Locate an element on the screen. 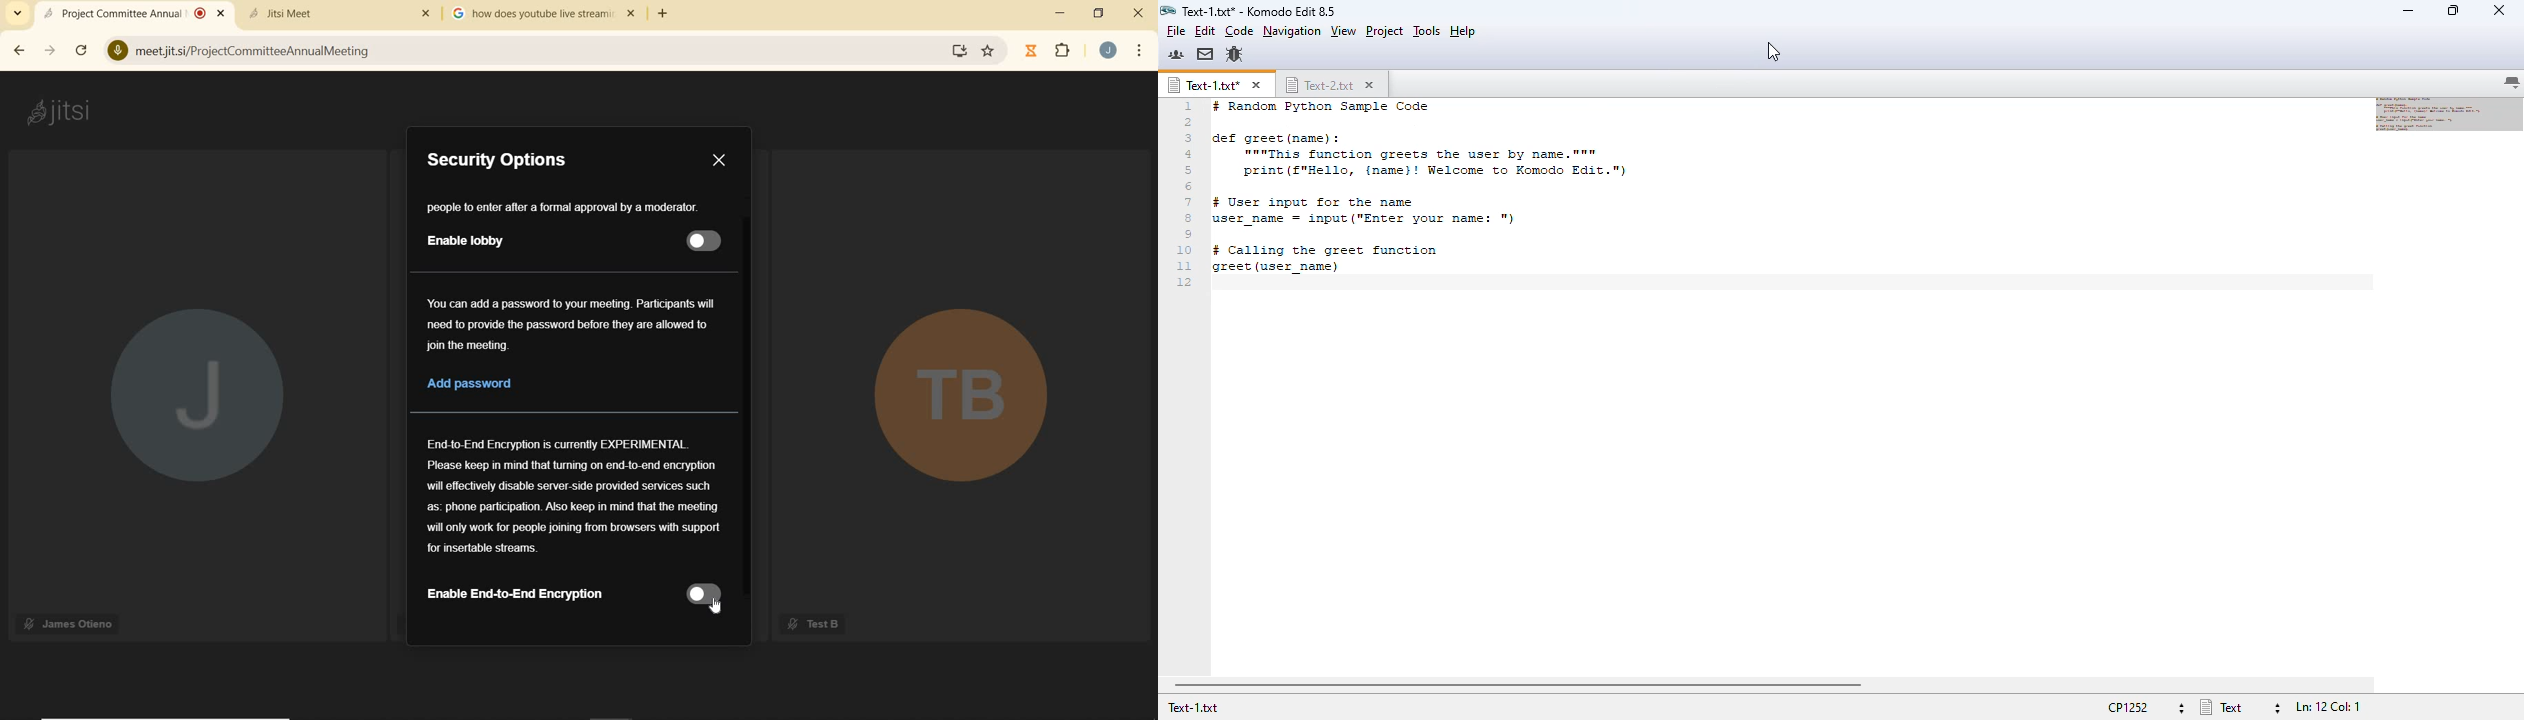 This screenshot has height=728, width=2548. SEARCH TABS is located at coordinates (18, 13).